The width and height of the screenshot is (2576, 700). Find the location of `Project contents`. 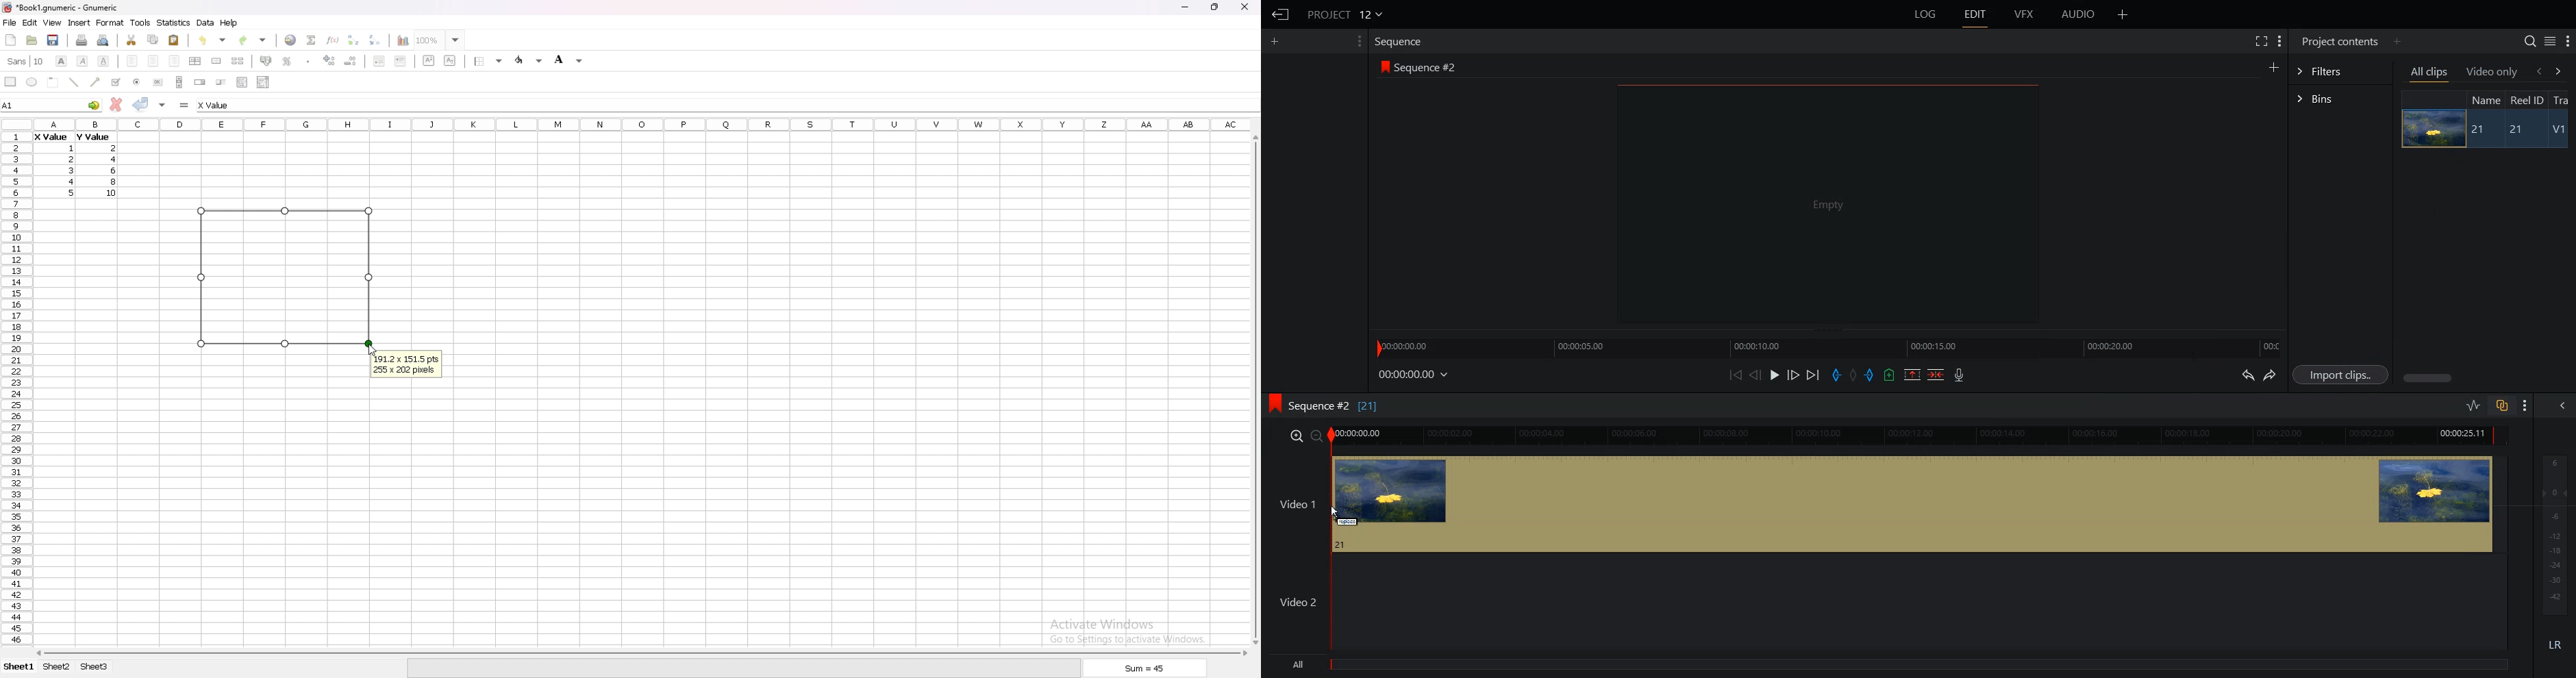

Project contents is located at coordinates (2340, 41).